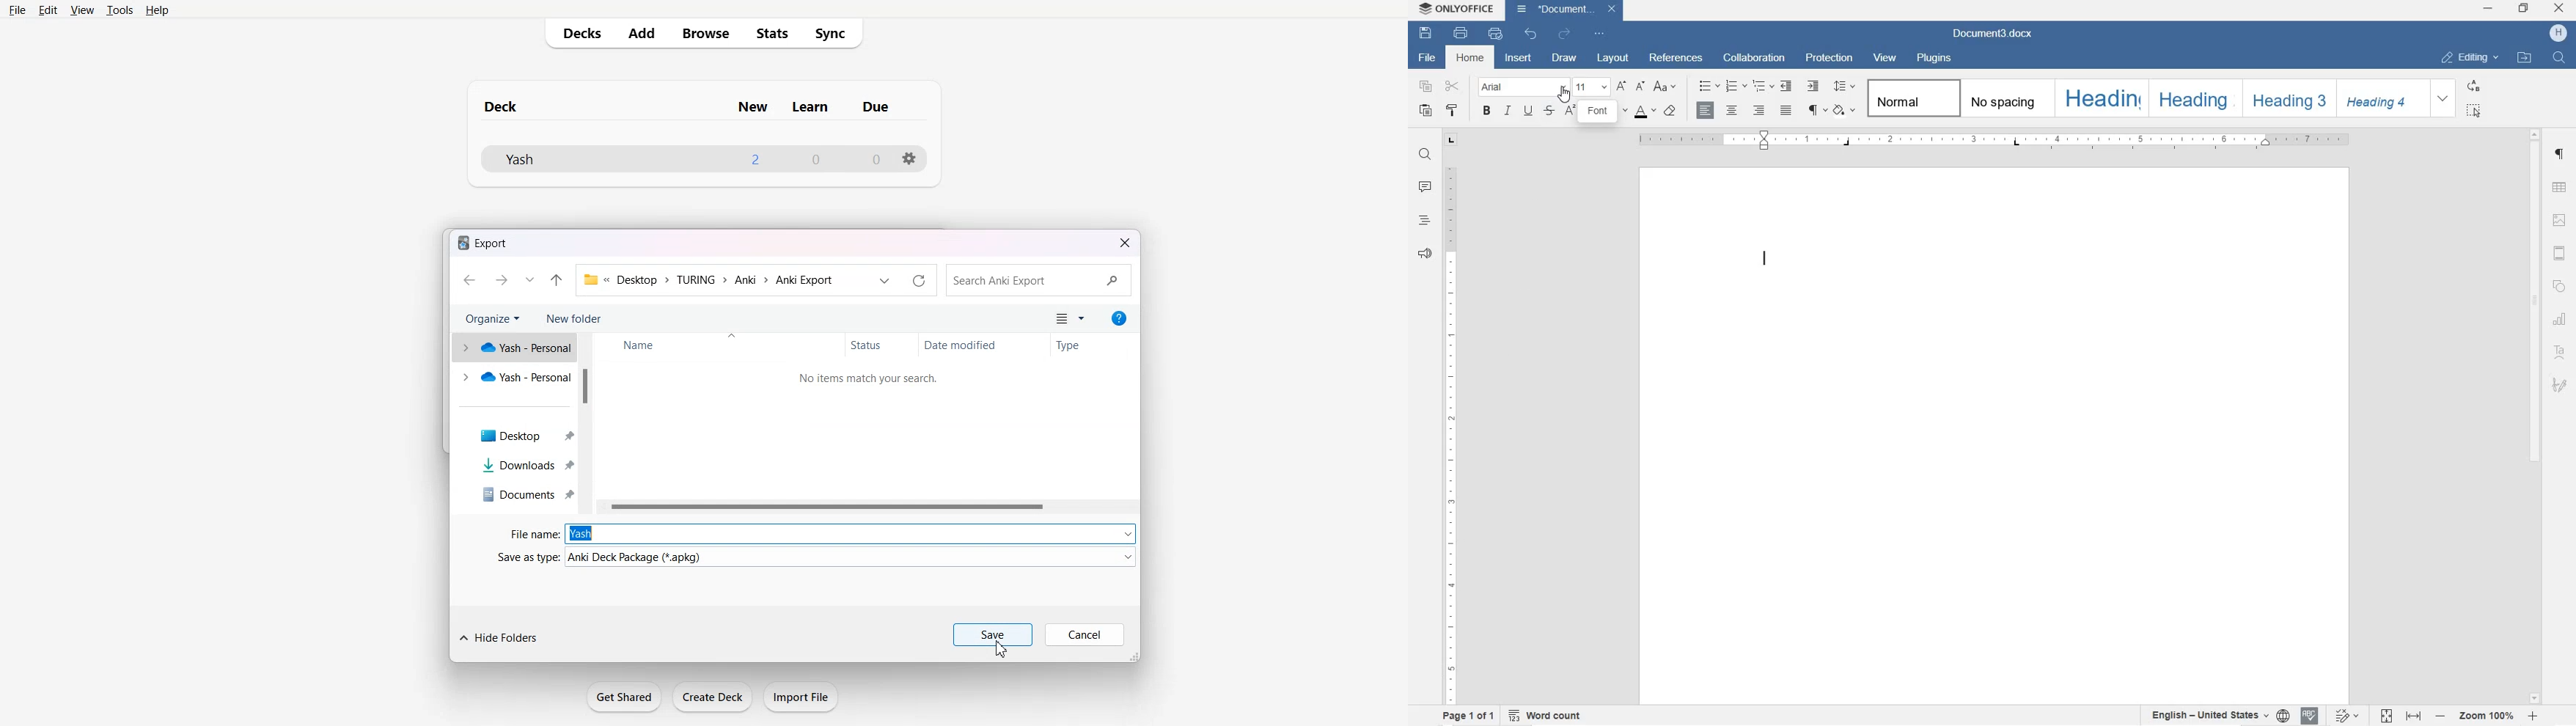 This screenshot has height=728, width=2576. Describe the element at coordinates (513, 496) in the screenshot. I see `Documents` at that location.